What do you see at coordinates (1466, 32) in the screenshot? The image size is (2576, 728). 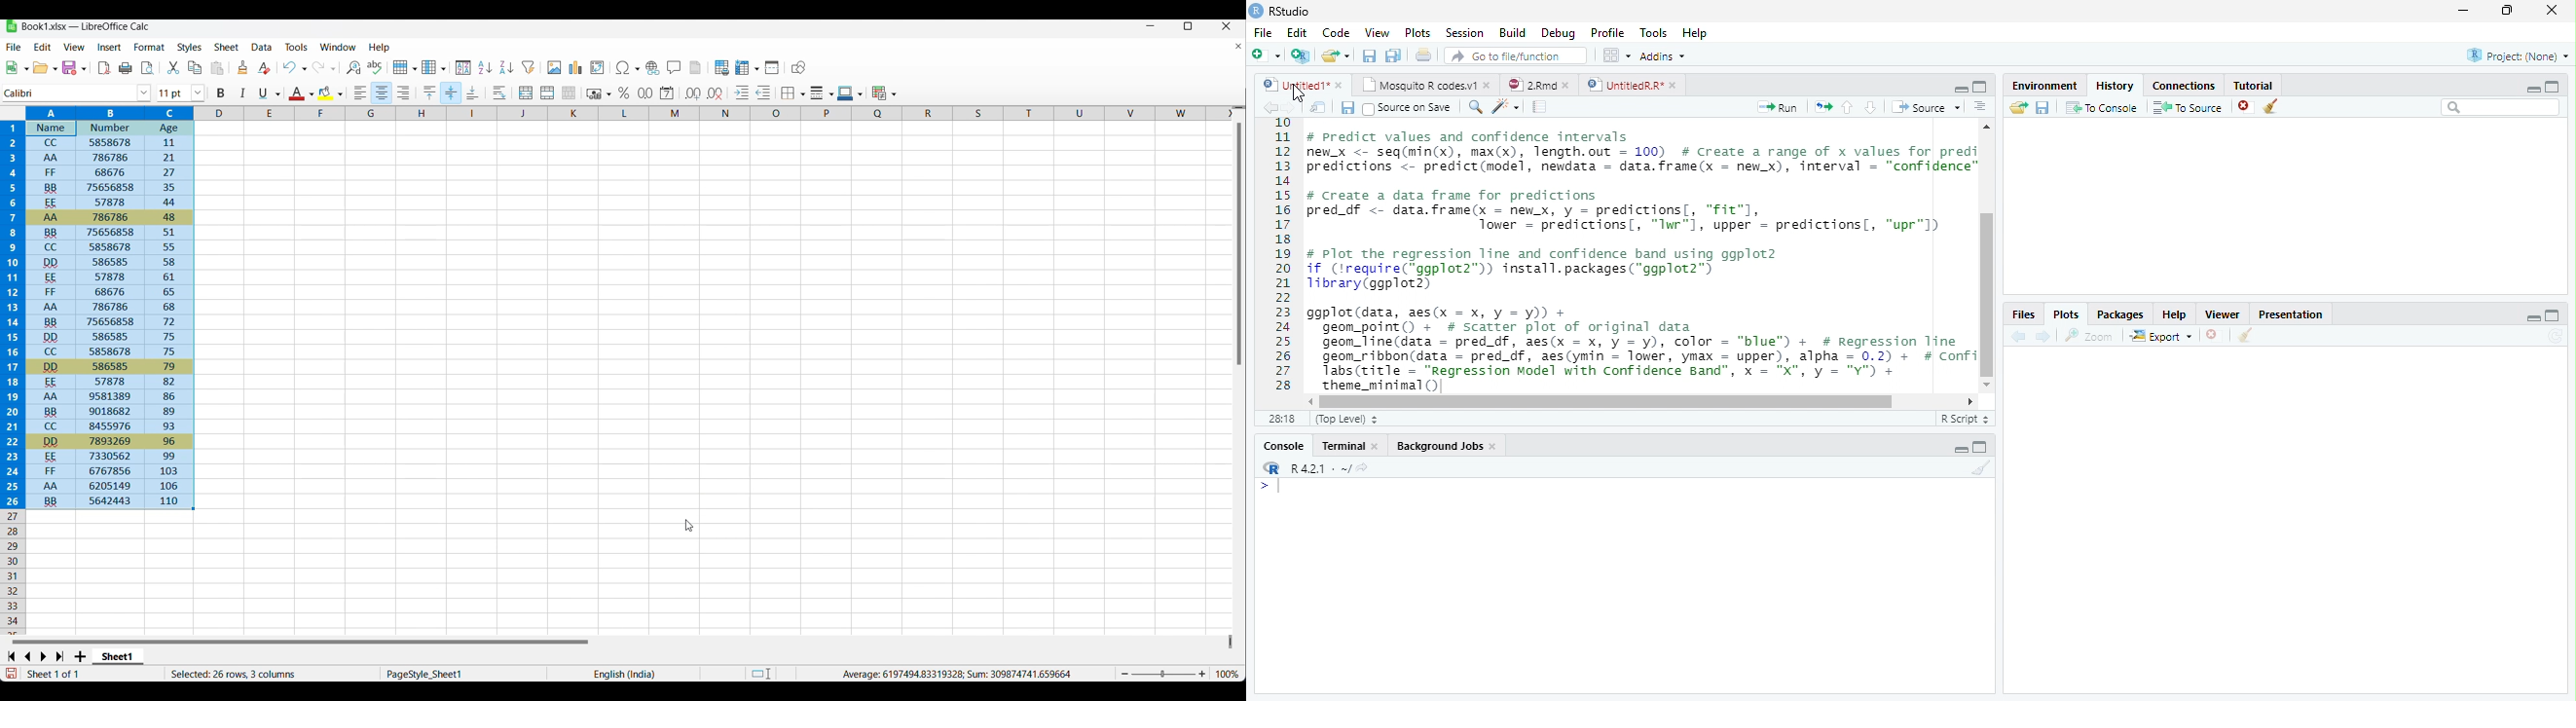 I see `Session` at bounding box center [1466, 32].